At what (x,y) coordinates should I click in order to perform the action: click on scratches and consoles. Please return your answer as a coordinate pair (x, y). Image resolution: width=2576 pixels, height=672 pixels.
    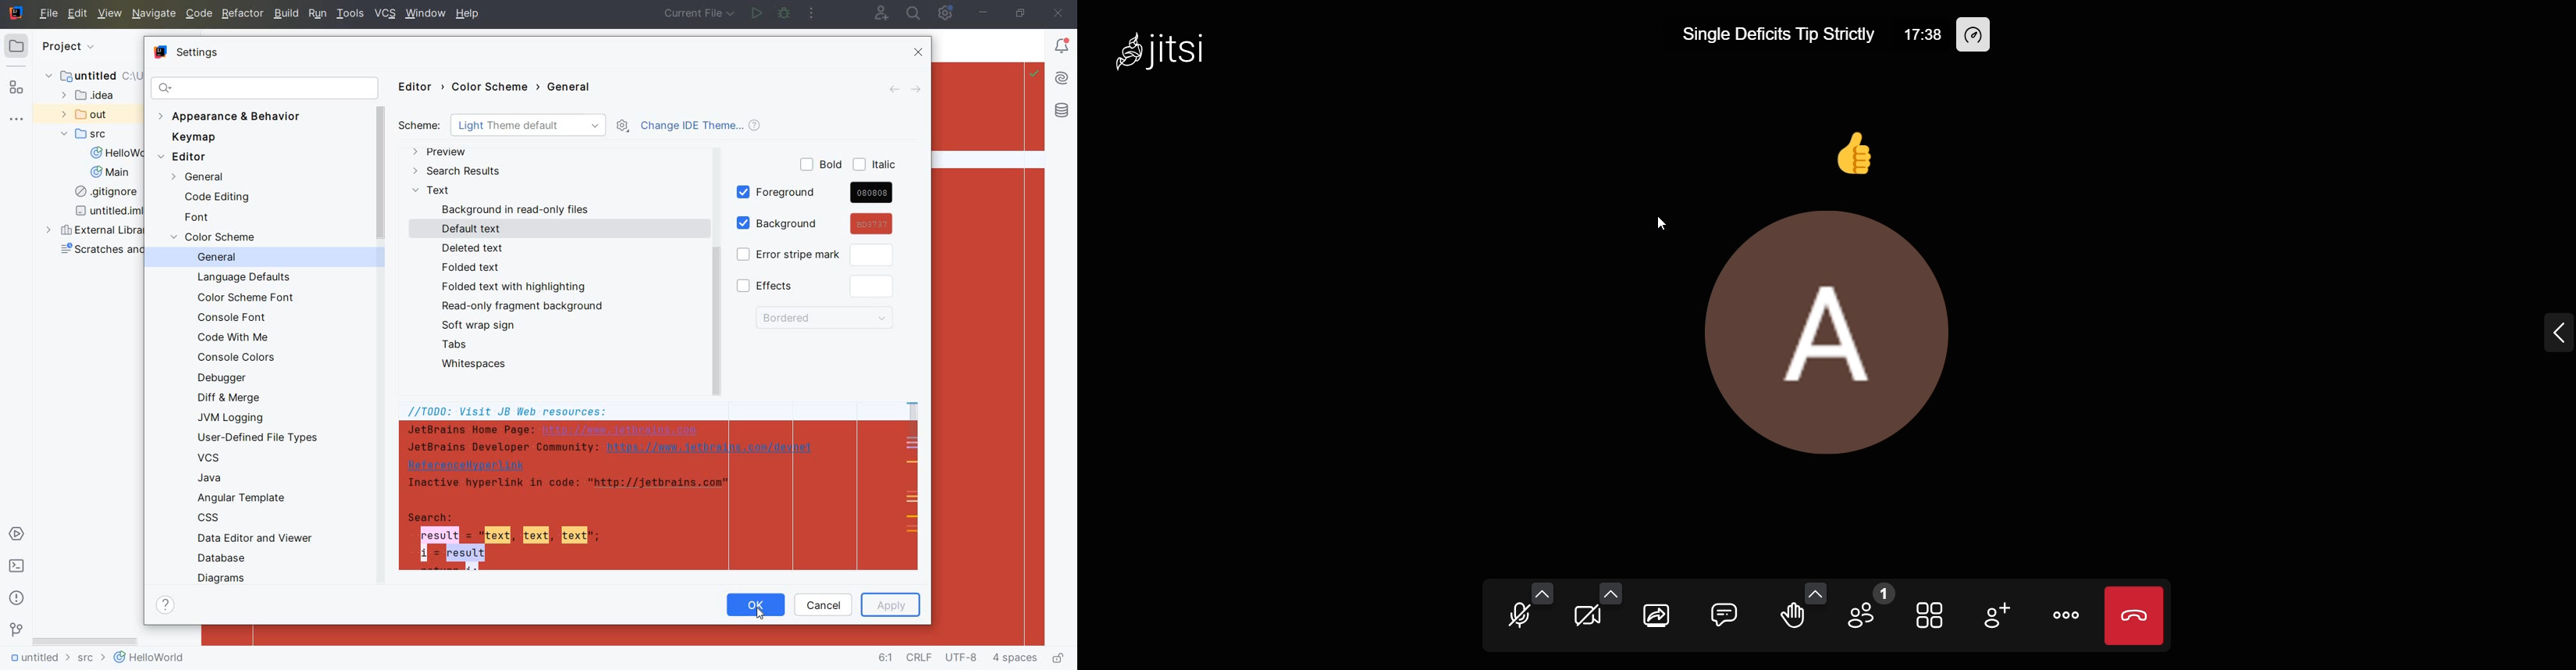
    Looking at the image, I should click on (101, 252).